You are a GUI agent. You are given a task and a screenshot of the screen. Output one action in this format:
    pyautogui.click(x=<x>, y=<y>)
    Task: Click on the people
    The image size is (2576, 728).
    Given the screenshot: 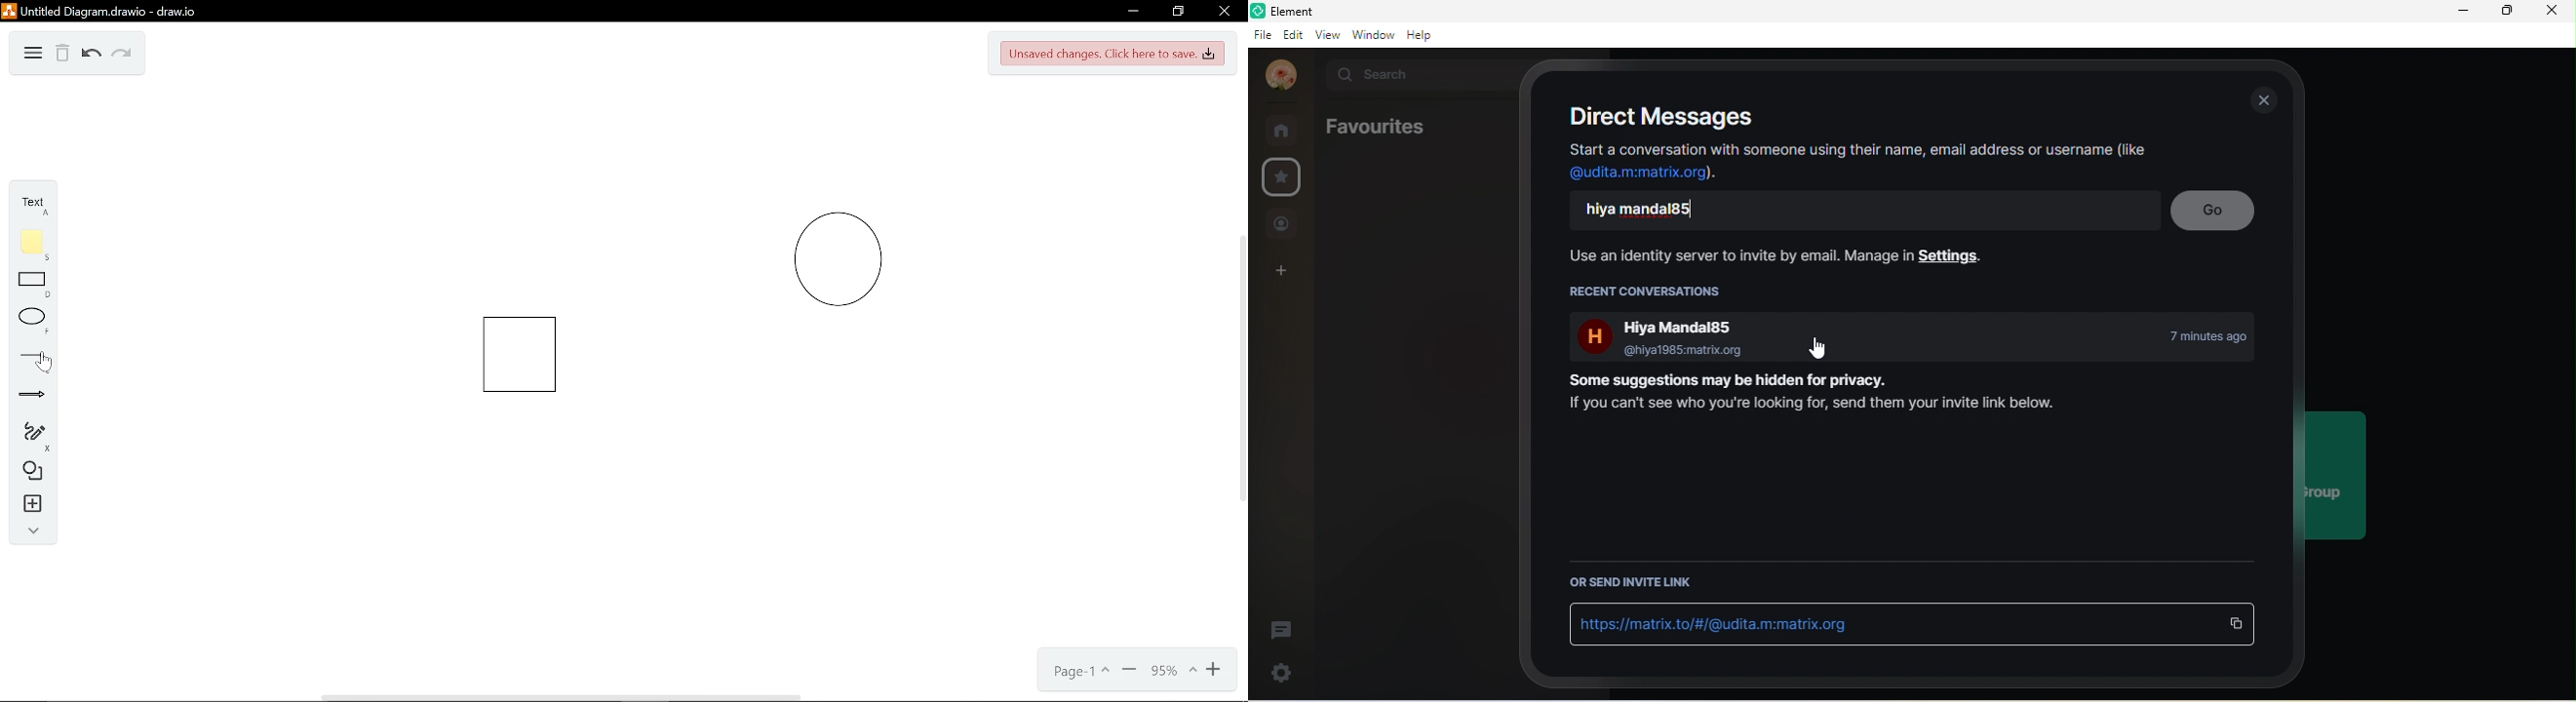 What is the action you would take?
    pyautogui.click(x=1283, y=225)
    